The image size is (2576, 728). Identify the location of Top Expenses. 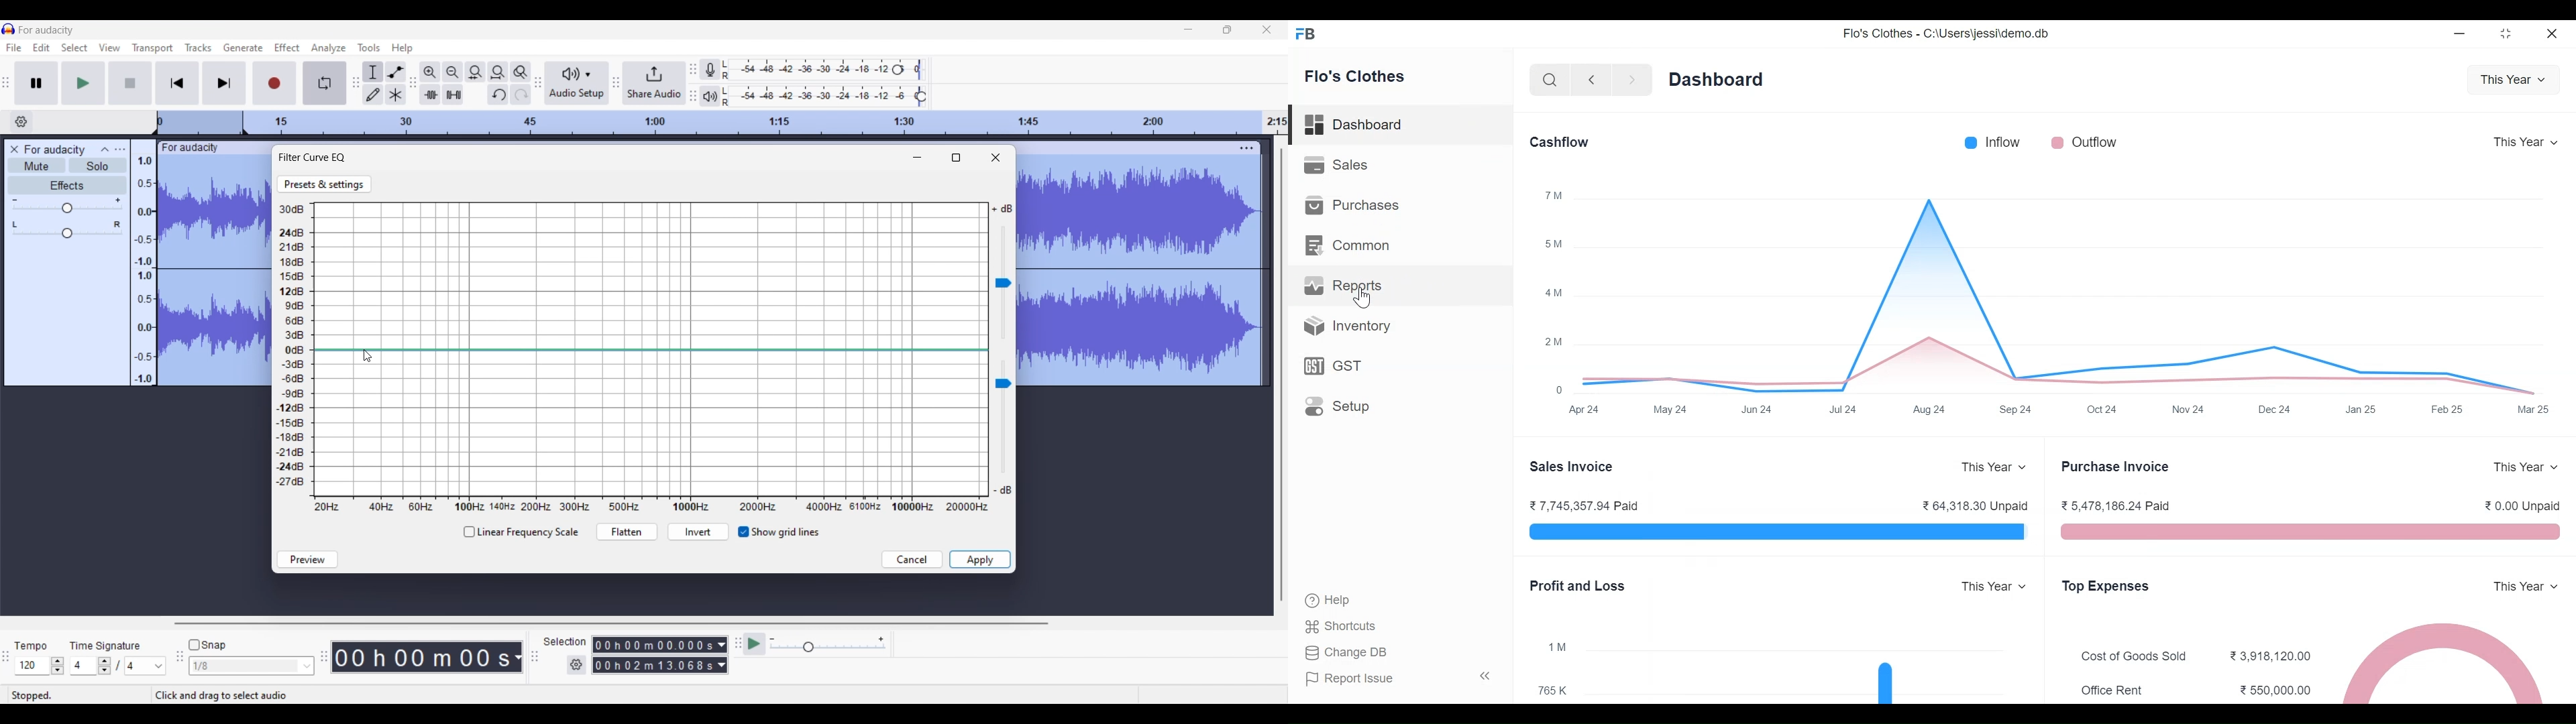
(2106, 587).